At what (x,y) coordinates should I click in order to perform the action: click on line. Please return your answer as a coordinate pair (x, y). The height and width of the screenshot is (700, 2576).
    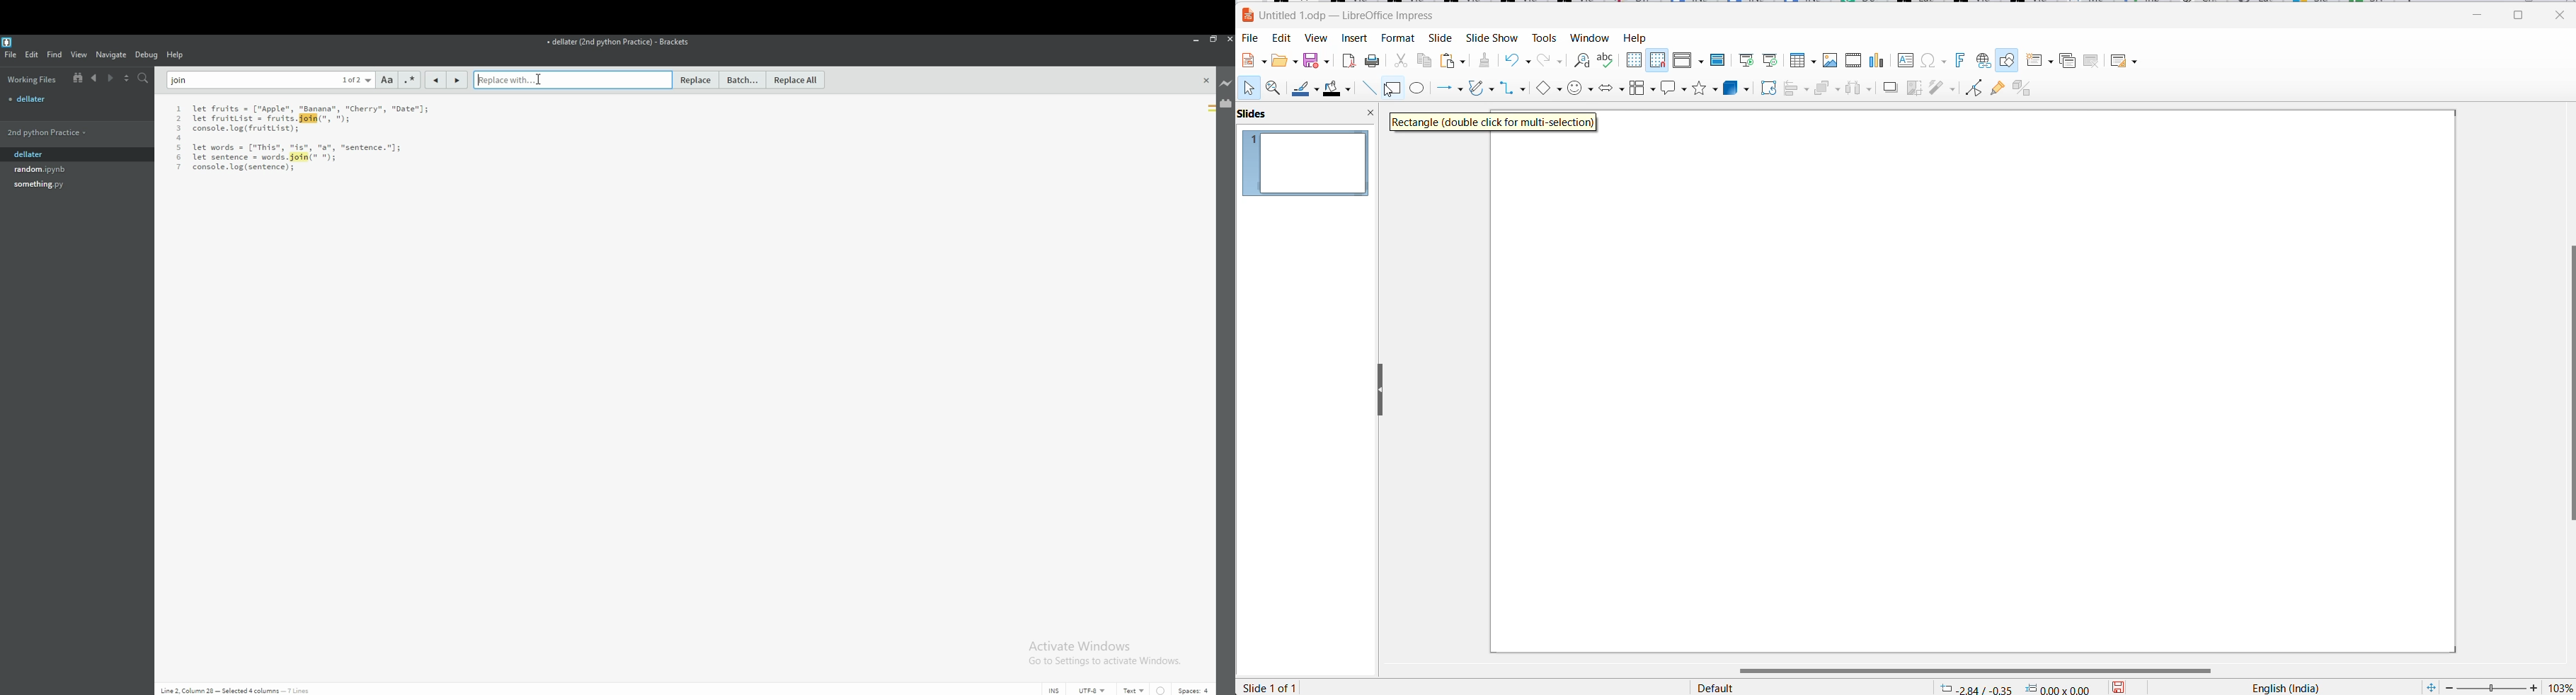
    Looking at the image, I should click on (1305, 91).